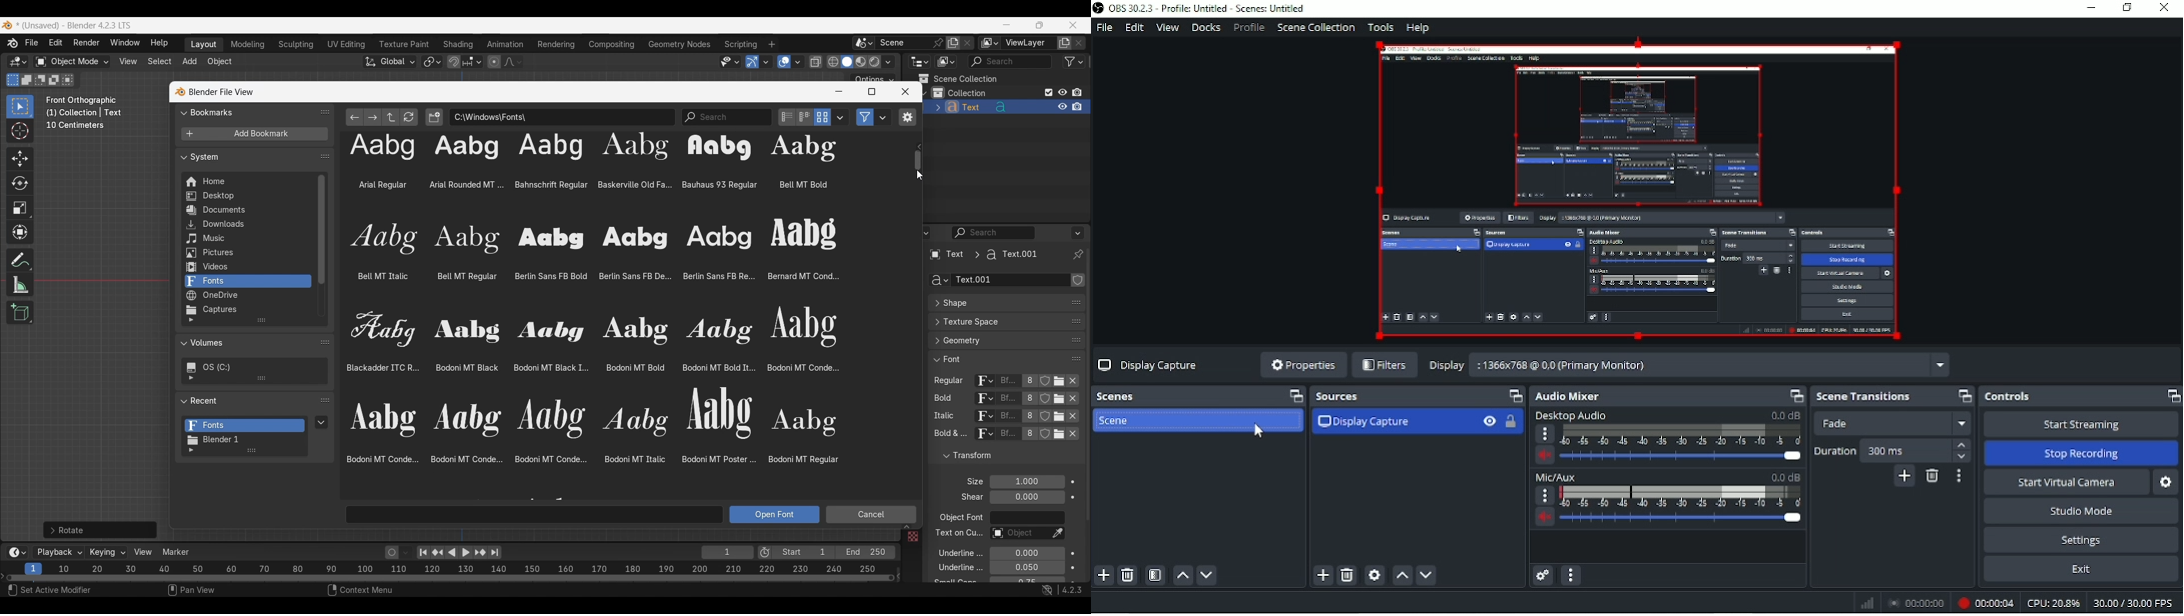 Image resolution: width=2184 pixels, height=616 pixels. Describe the element at coordinates (1793, 395) in the screenshot. I see `Maximize` at that location.